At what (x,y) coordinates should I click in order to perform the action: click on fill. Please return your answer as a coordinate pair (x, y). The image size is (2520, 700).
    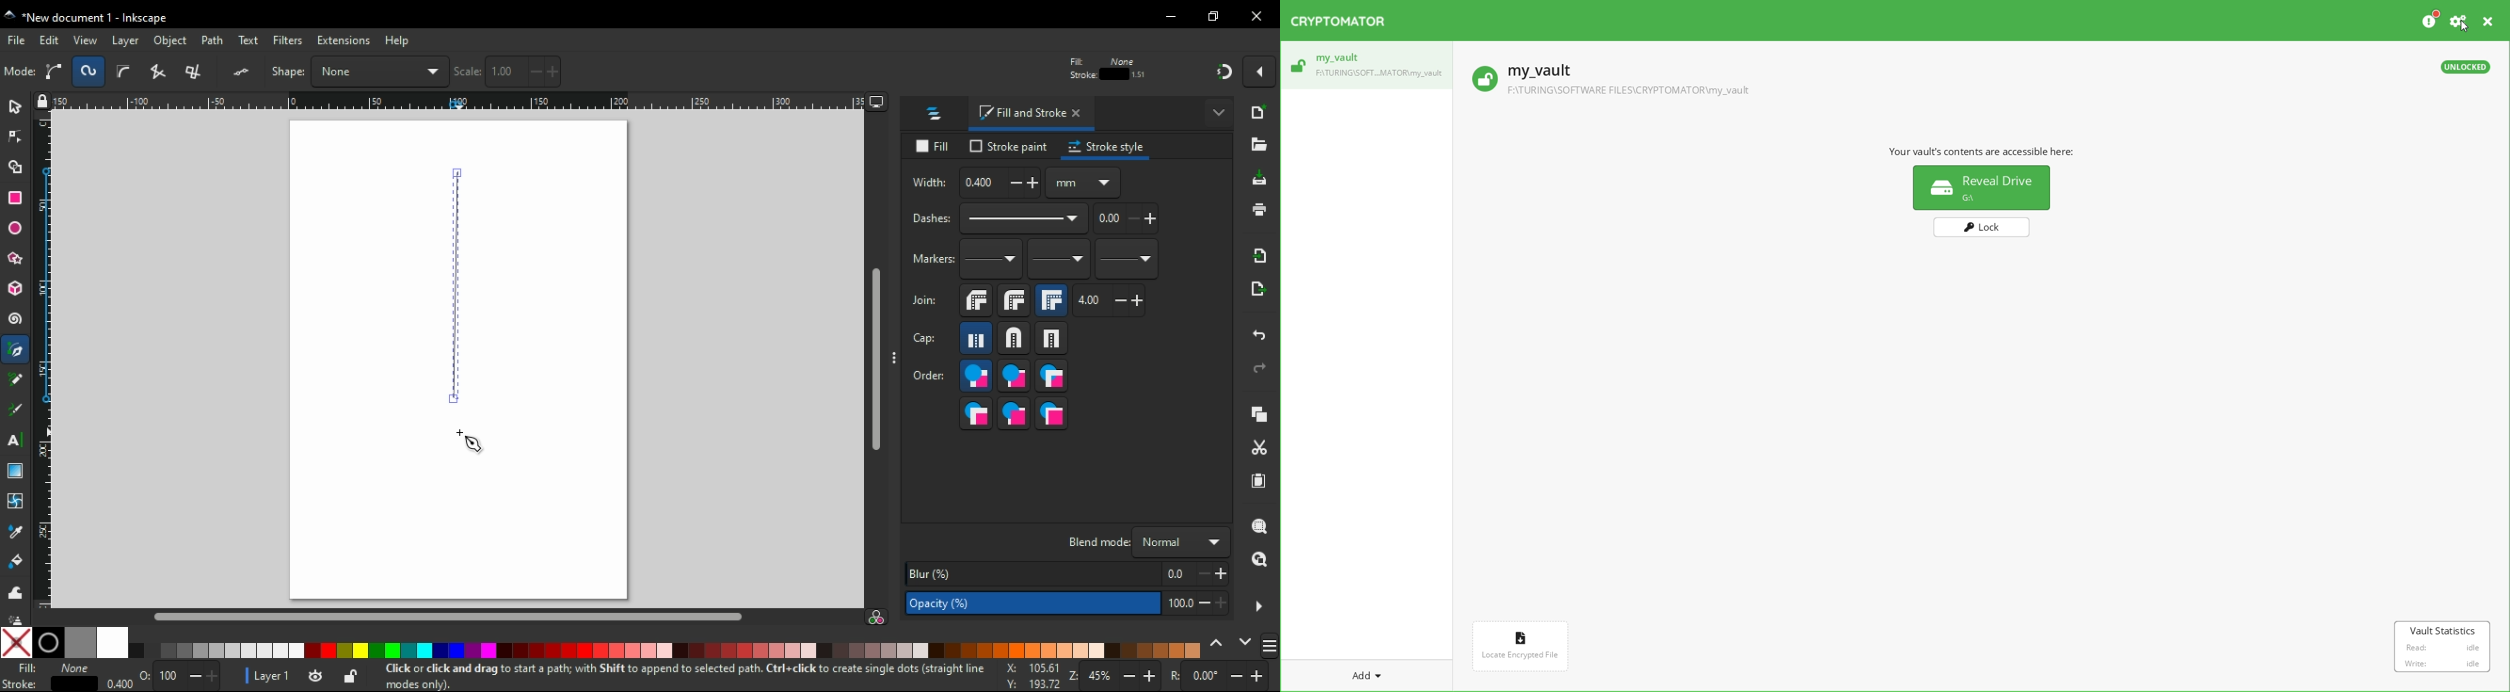
    Looking at the image, I should click on (936, 147).